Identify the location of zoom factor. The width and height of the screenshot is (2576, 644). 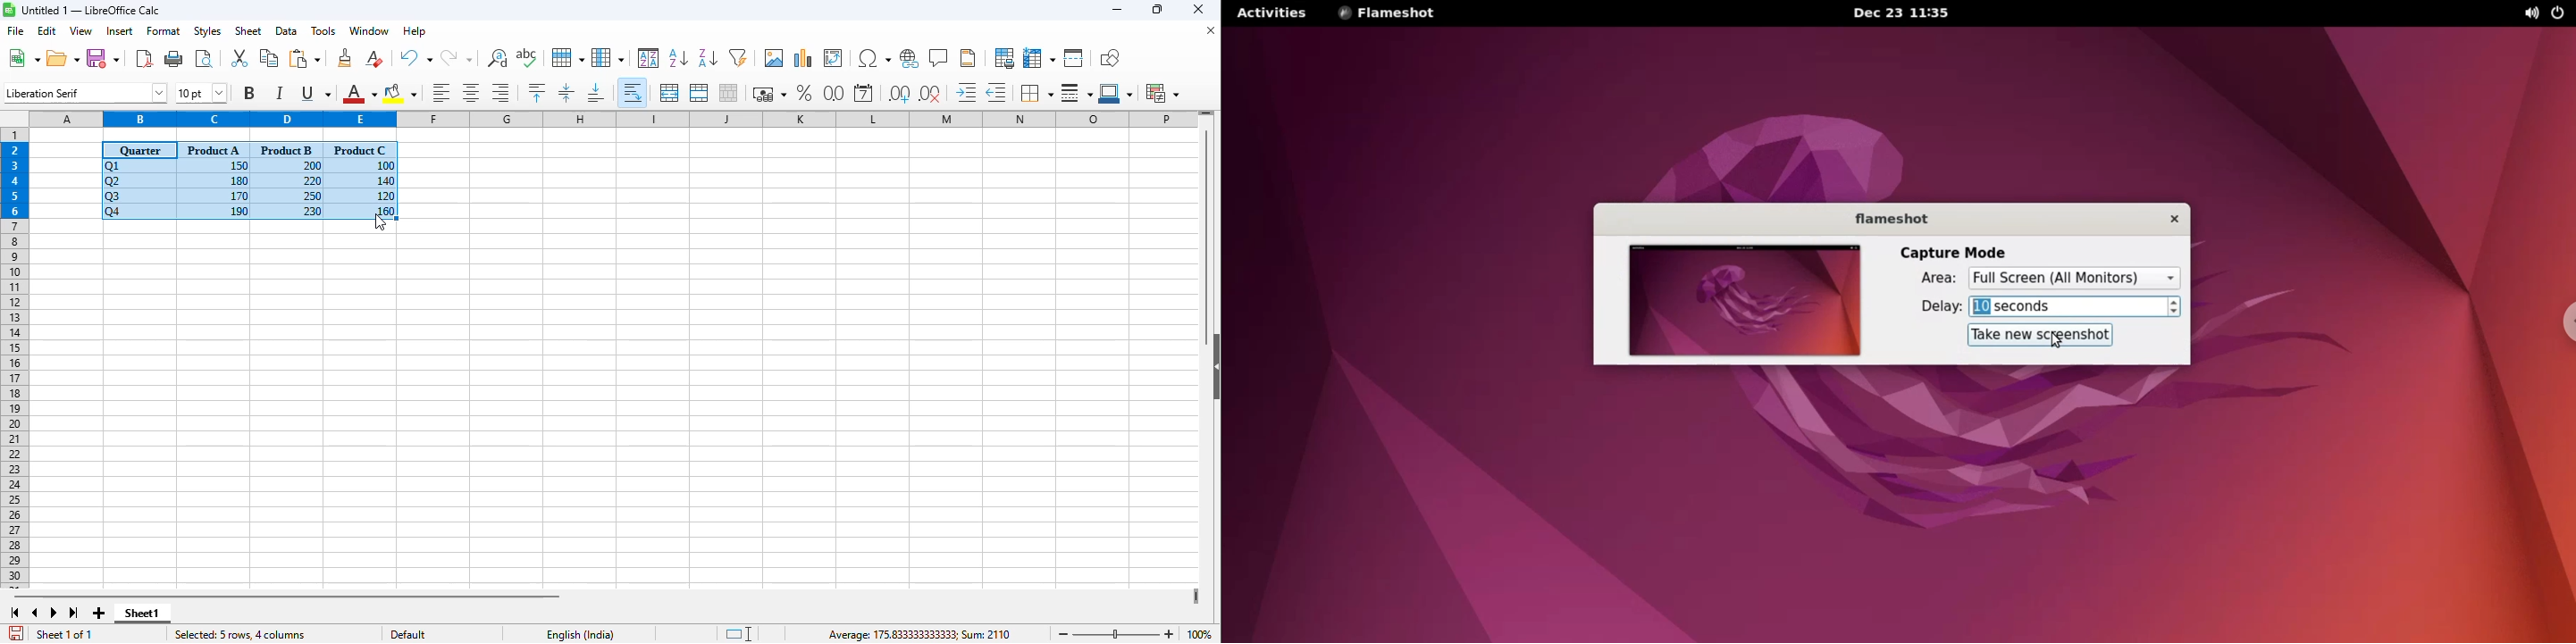
(1198, 634).